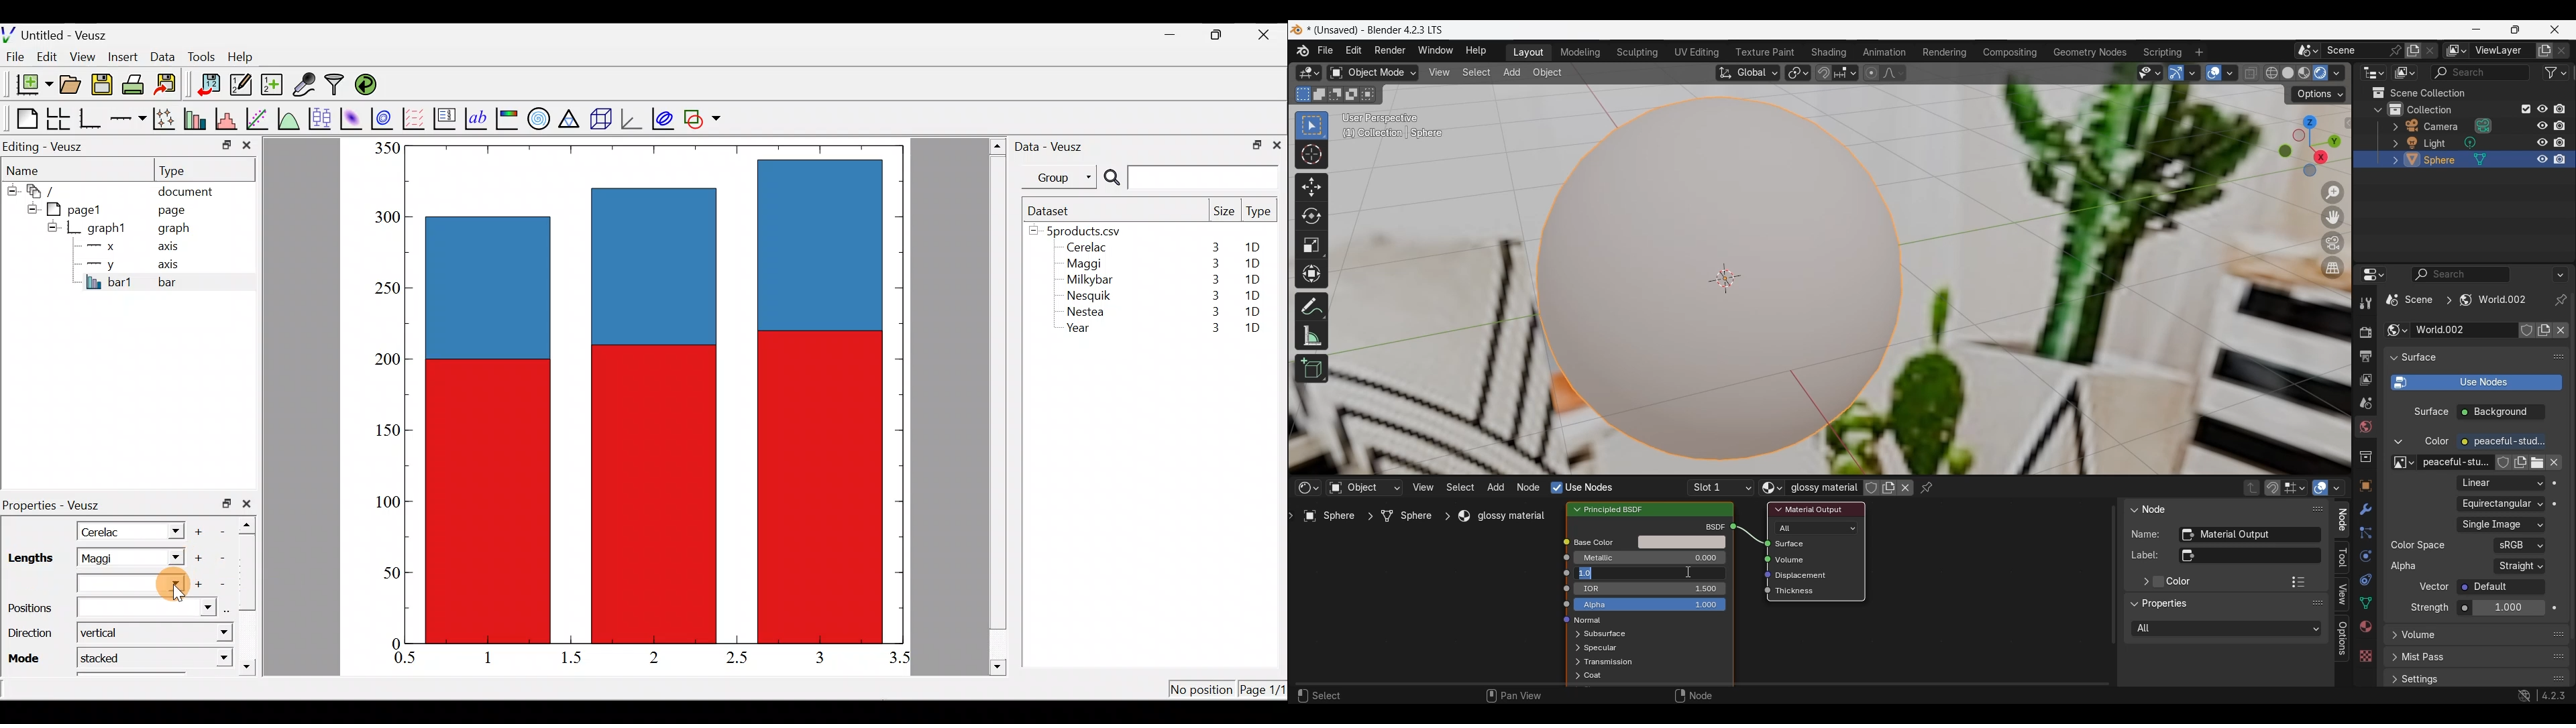 Image resolution: width=2576 pixels, height=728 pixels. Describe the element at coordinates (1312, 368) in the screenshot. I see `Add cube` at that location.